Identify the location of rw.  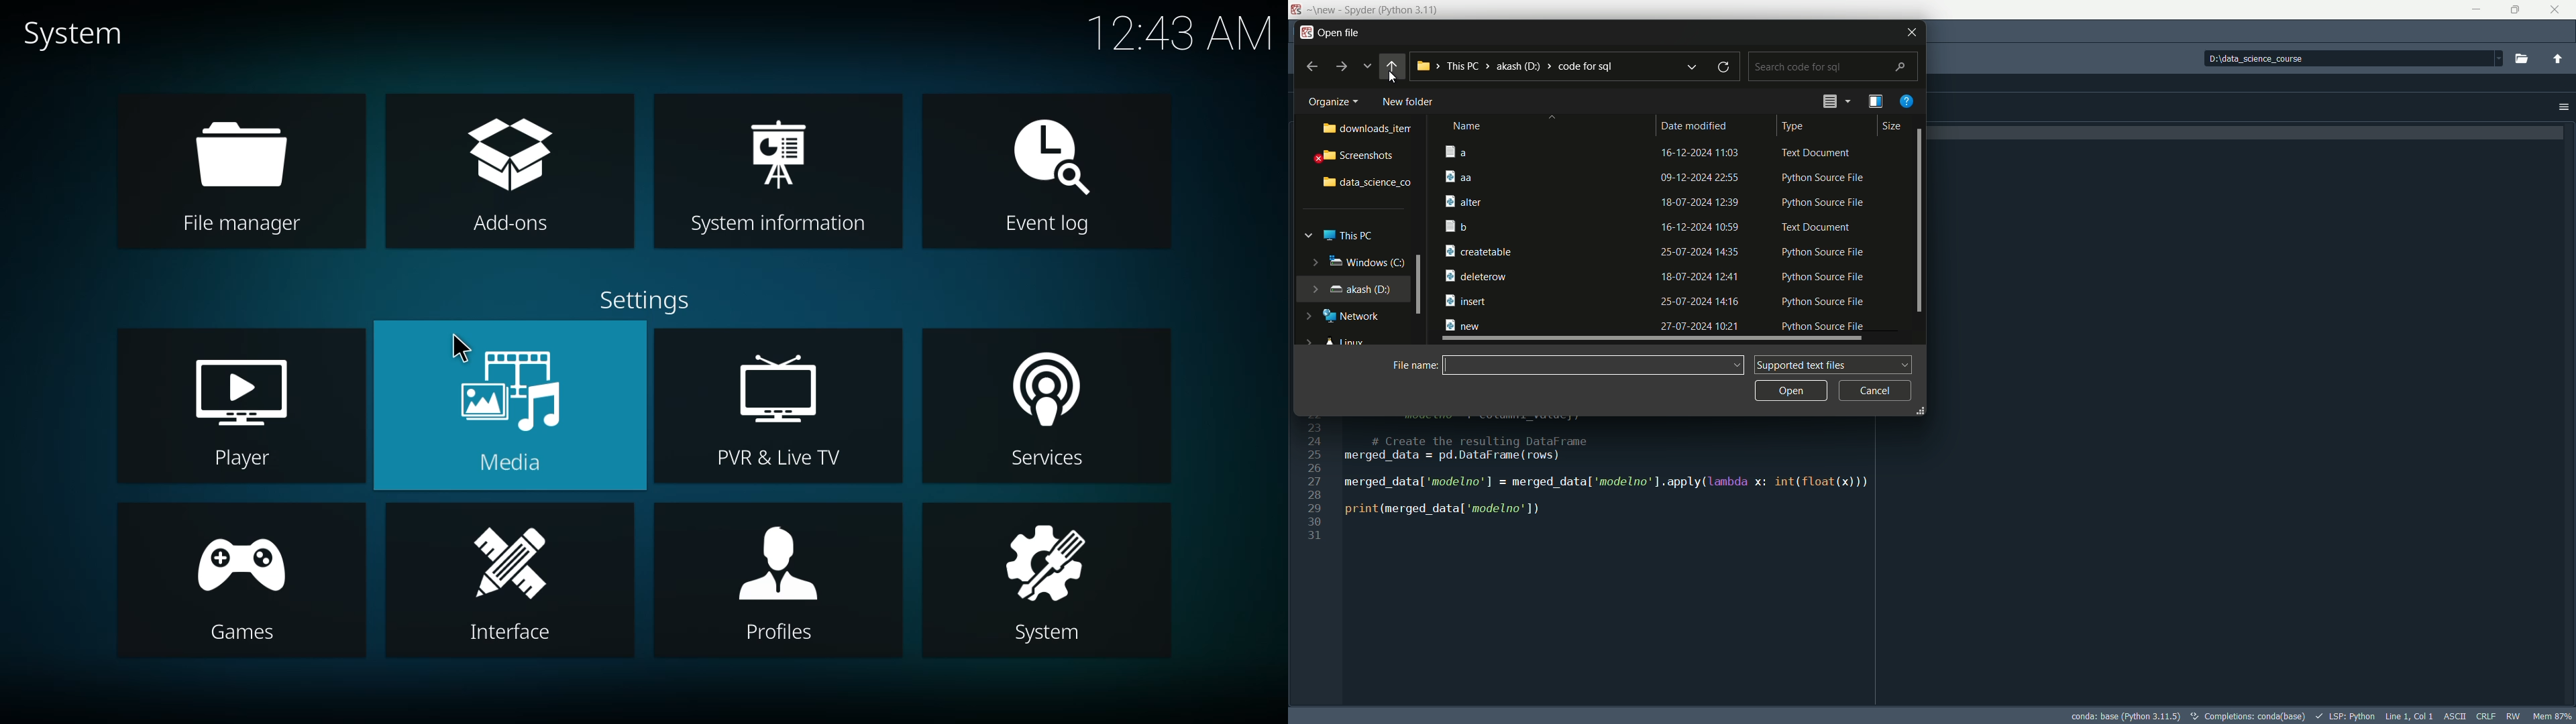
(2514, 715).